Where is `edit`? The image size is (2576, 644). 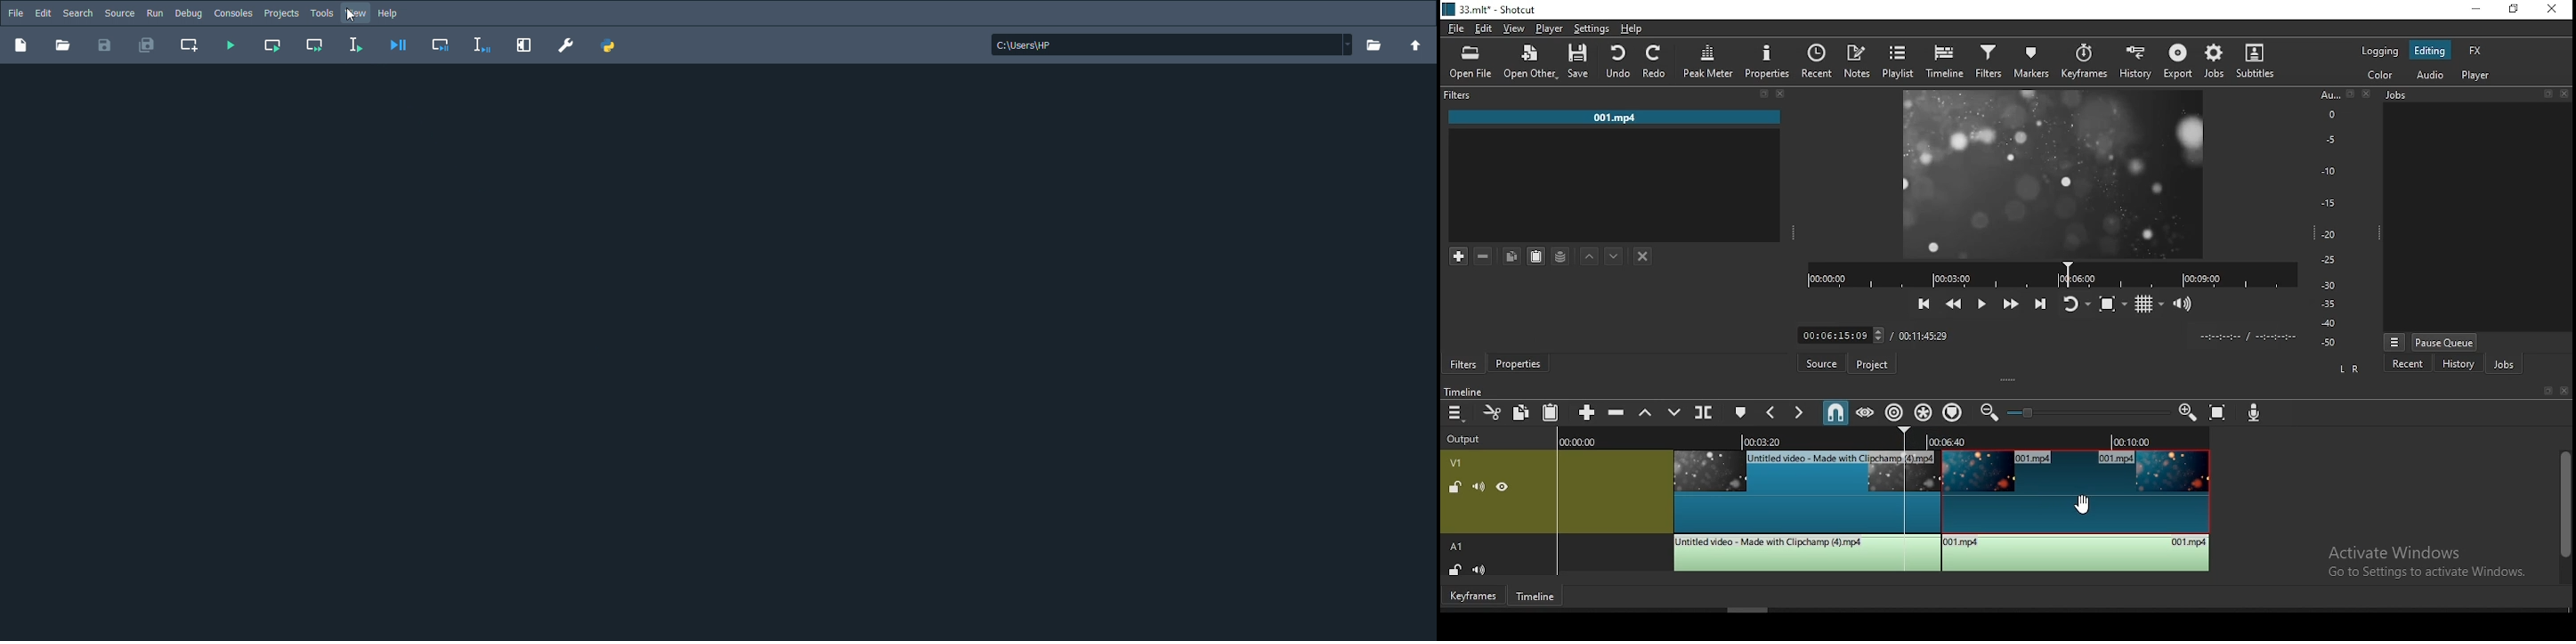
edit is located at coordinates (1485, 27).